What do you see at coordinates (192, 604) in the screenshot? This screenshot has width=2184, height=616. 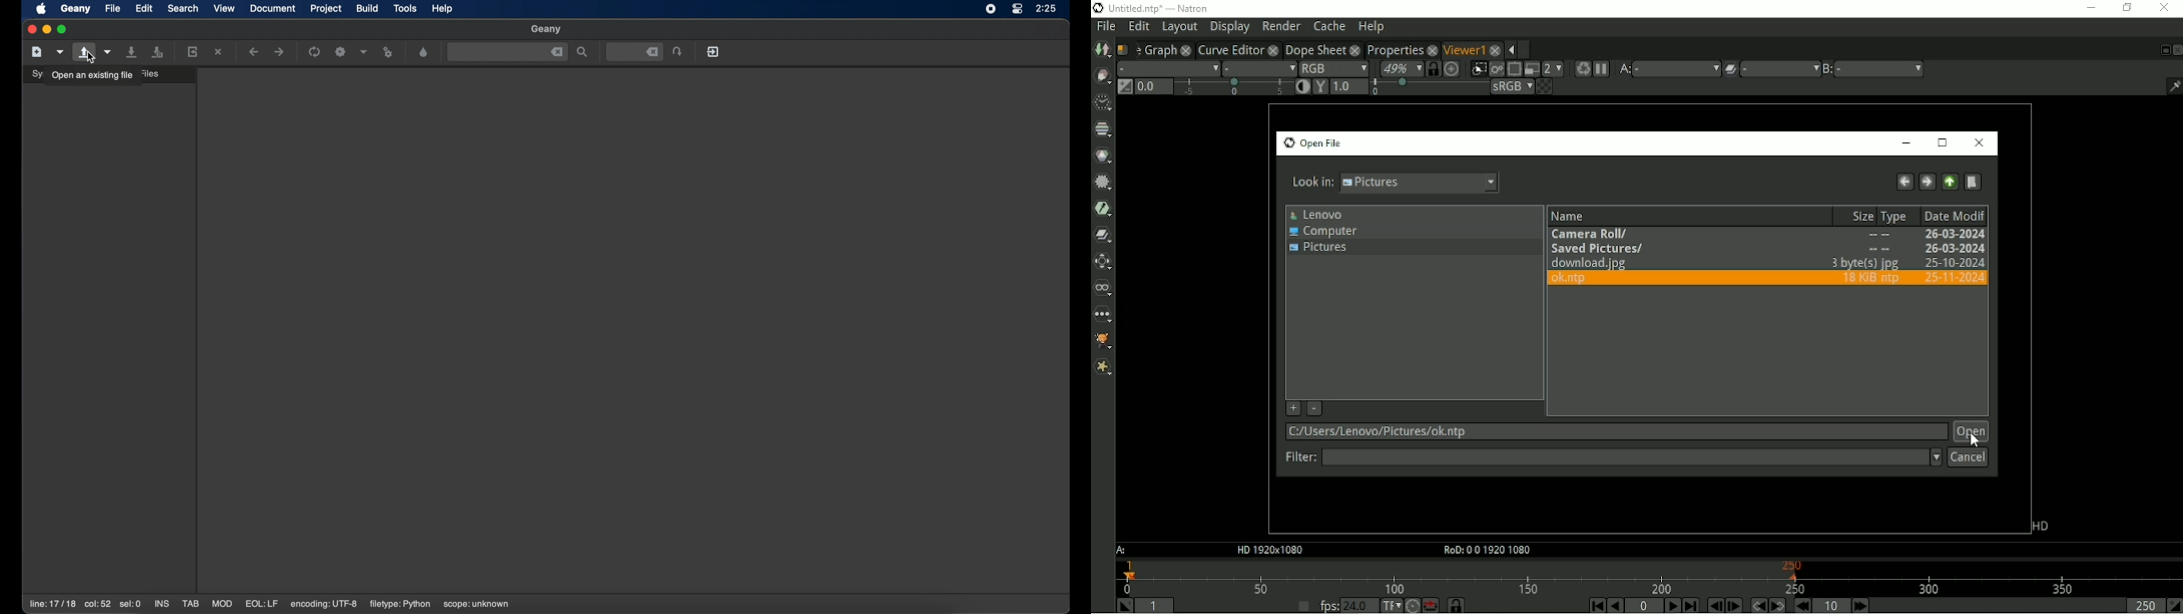 I see `tab` at bounding box center [192, 604].